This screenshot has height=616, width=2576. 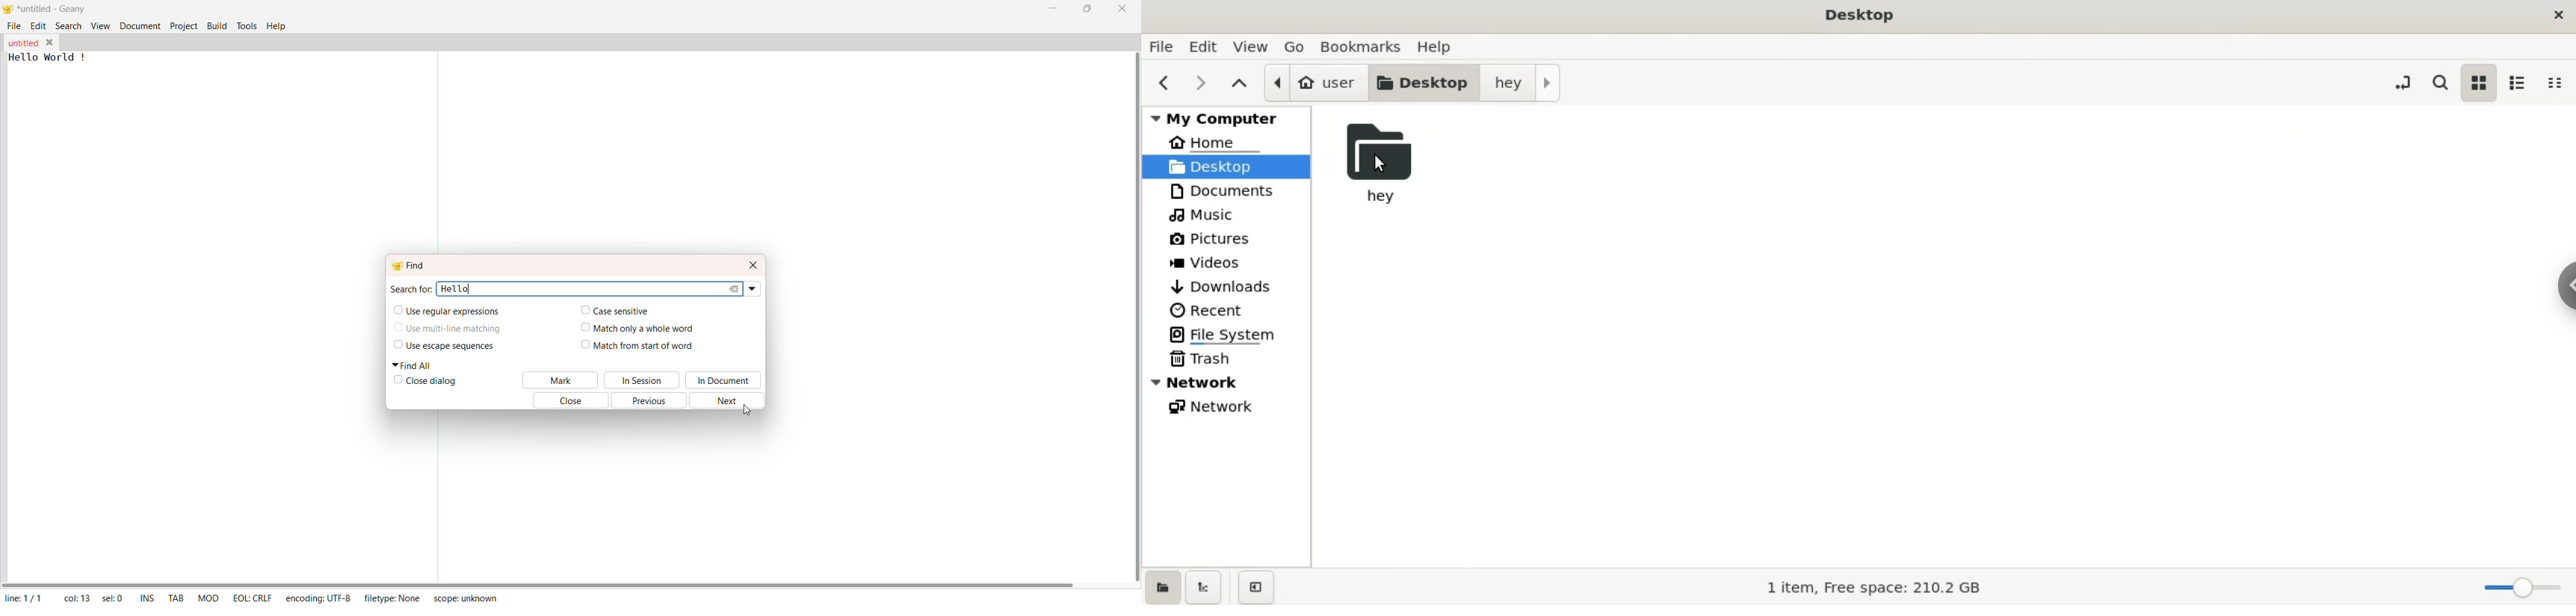 I want to click on Vertical Horizontal Bar, so click(x=1127, y=310).